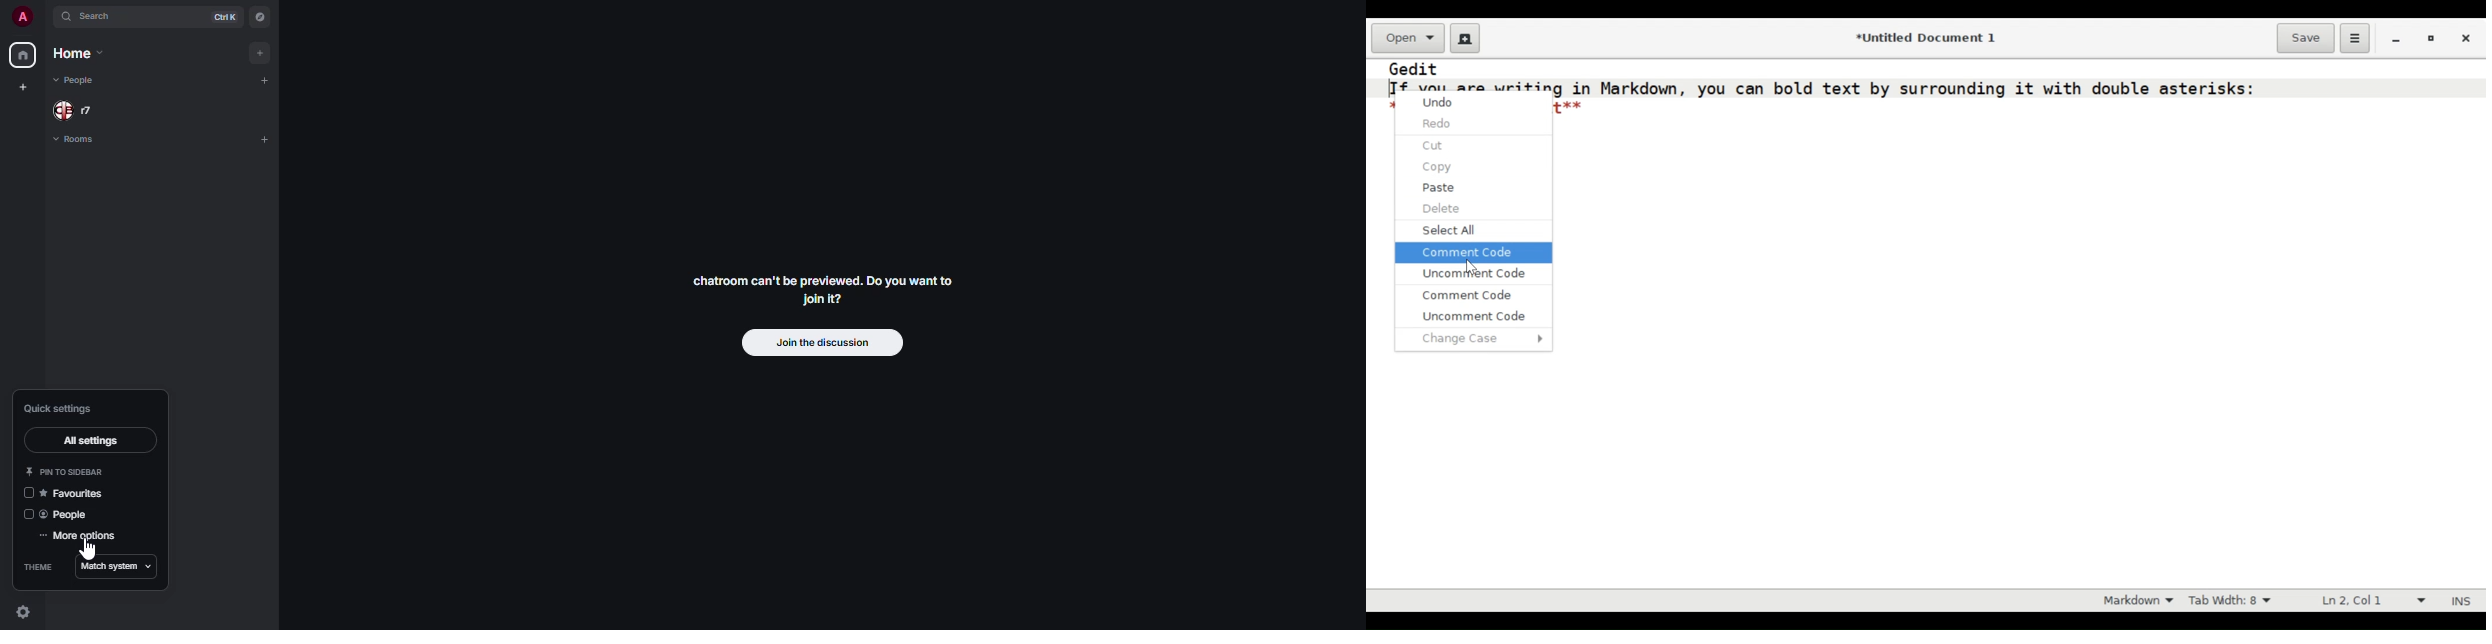  What do you see at coordinates (46, 16) in the screenshot?
I see `expand` at bounding box center [46, 16].